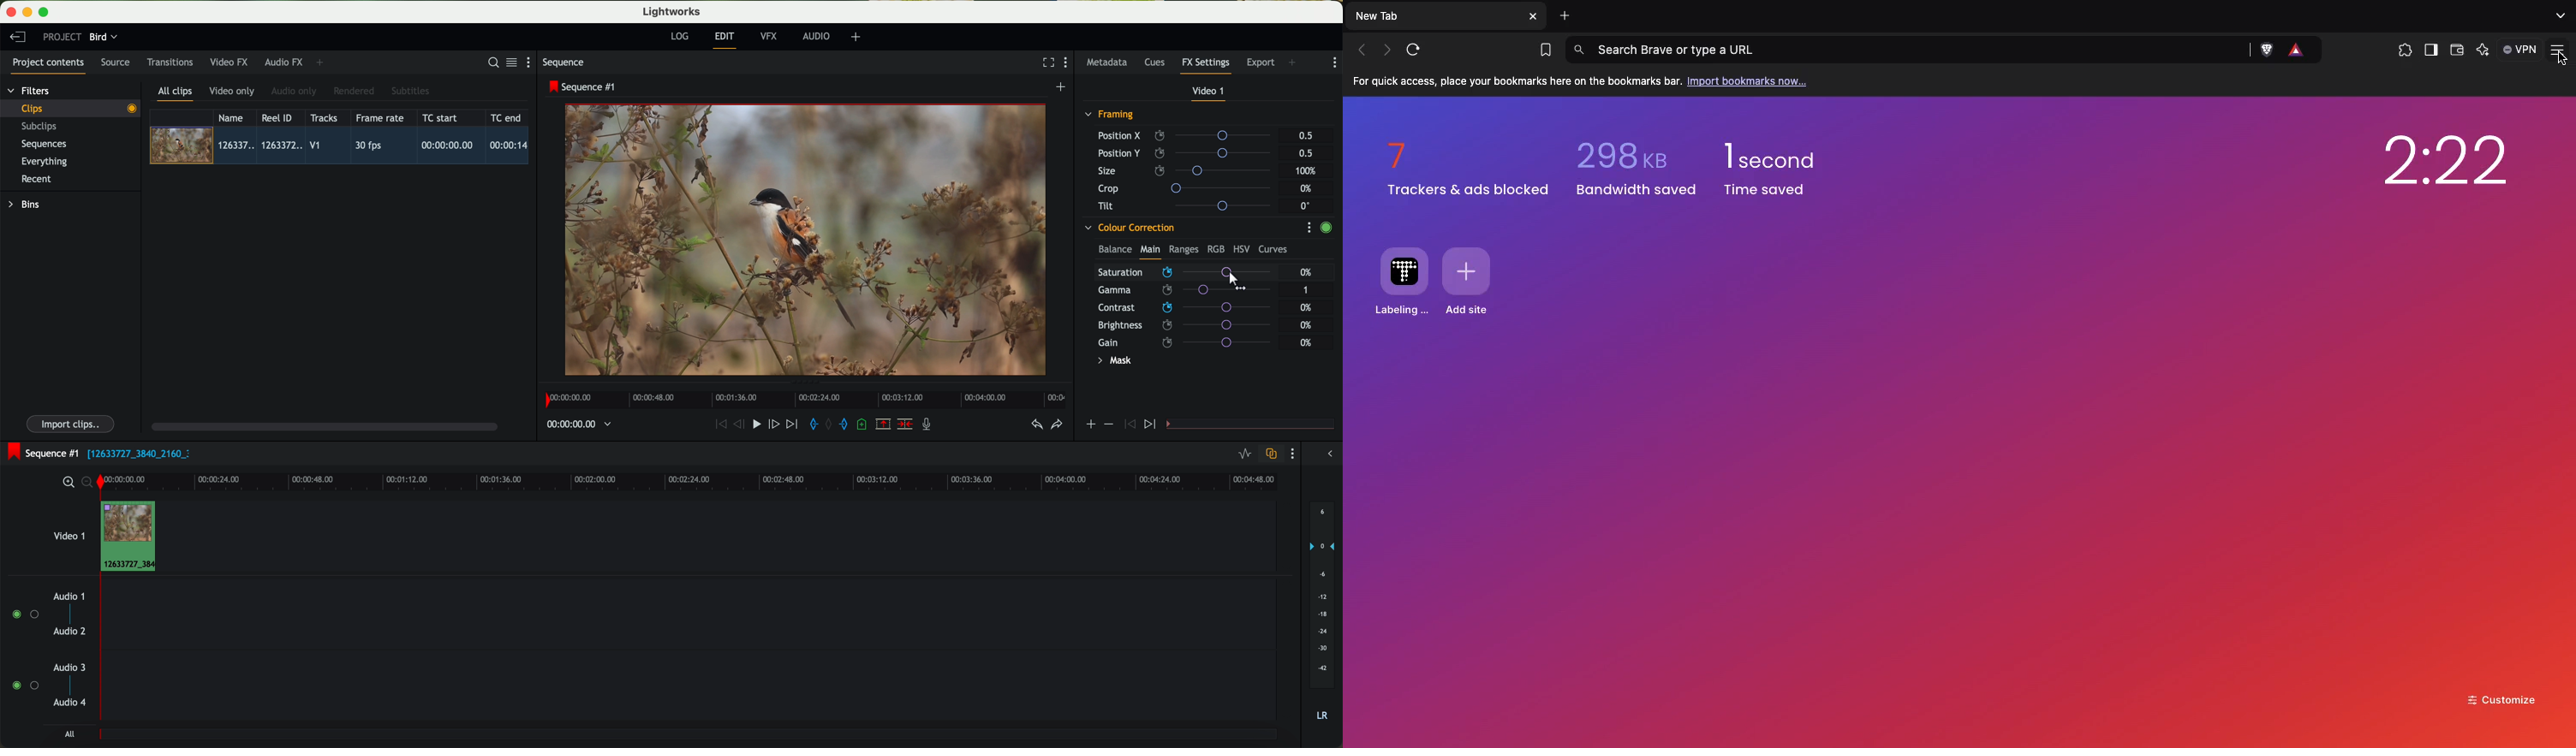  What do you see at coordinates (756, 423) in the screenshot?
I see `play` at bounding box center [756, 423].